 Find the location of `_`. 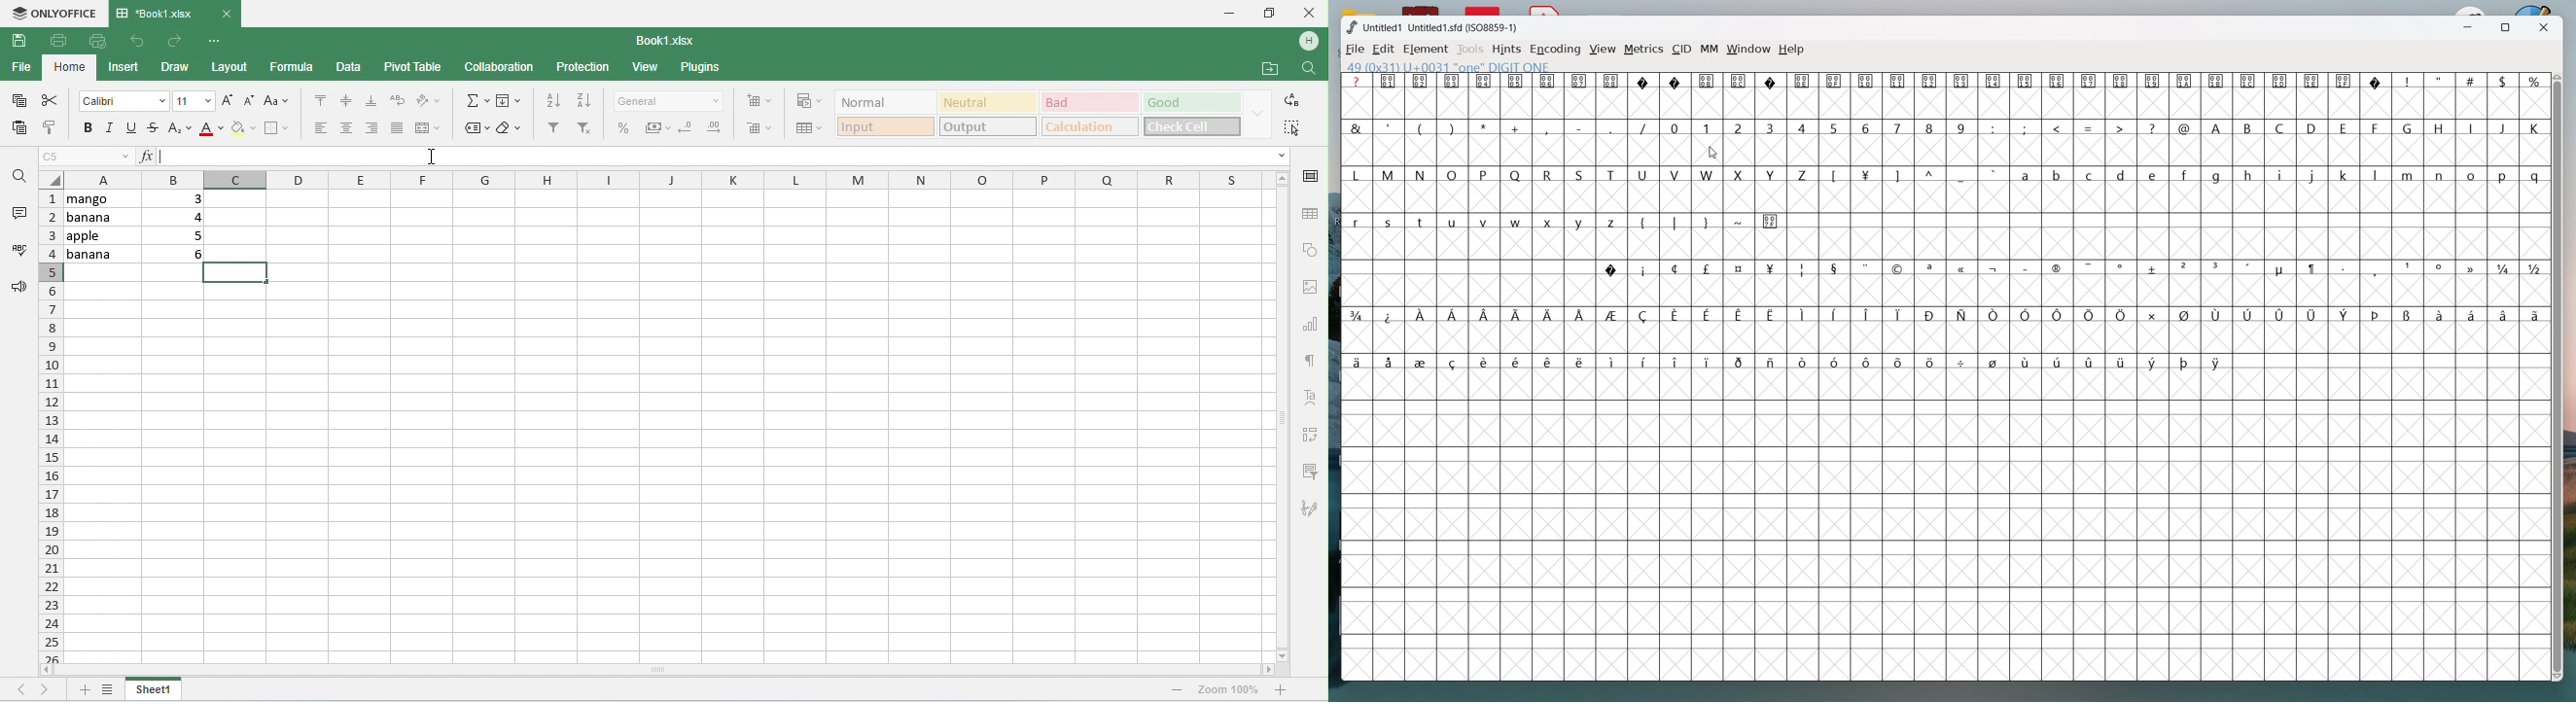

_ is located at coordinates (1614, 128).